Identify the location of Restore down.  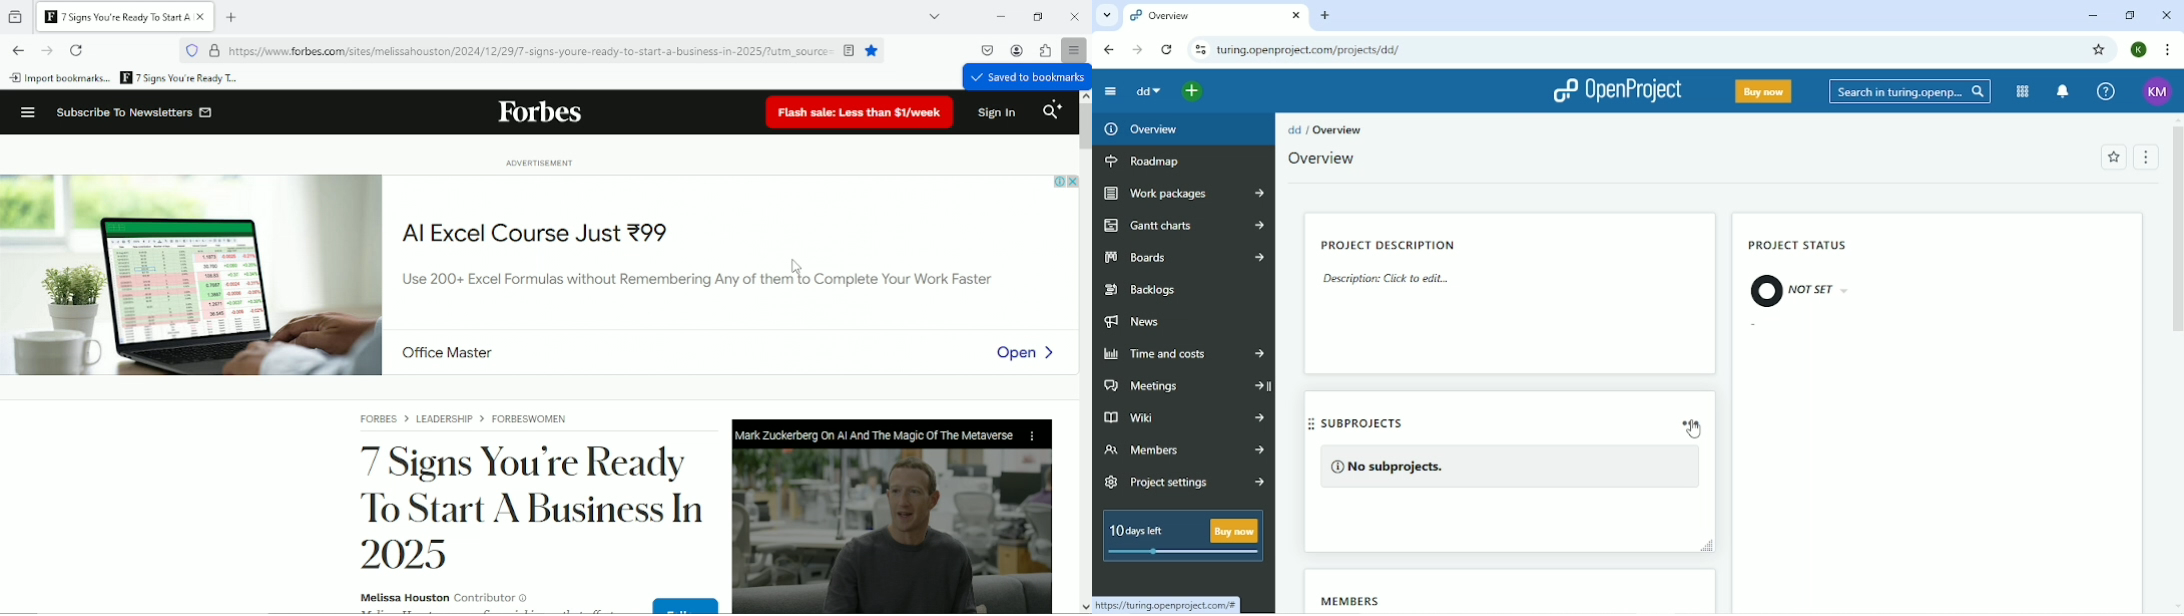
(1036, 16).